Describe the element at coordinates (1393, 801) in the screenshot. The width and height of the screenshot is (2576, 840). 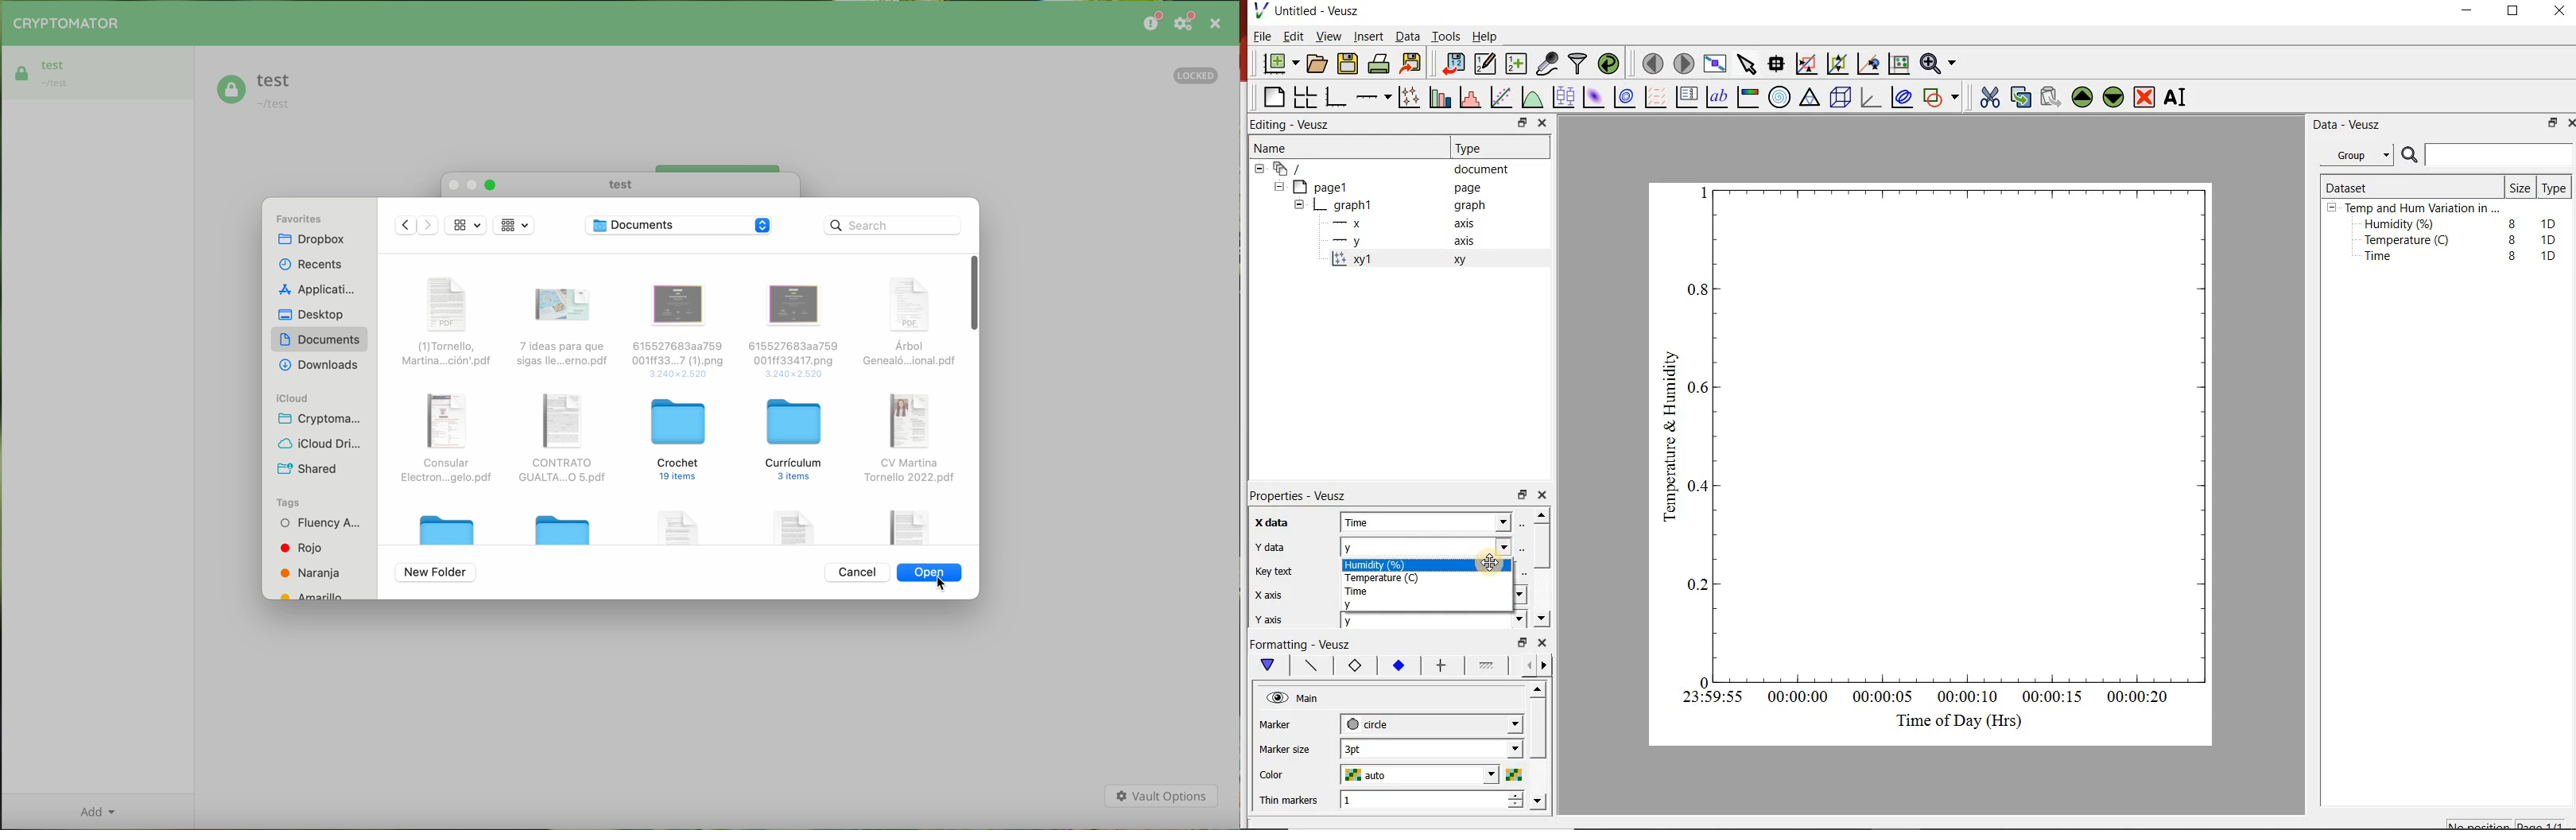
I see `1` at that location.